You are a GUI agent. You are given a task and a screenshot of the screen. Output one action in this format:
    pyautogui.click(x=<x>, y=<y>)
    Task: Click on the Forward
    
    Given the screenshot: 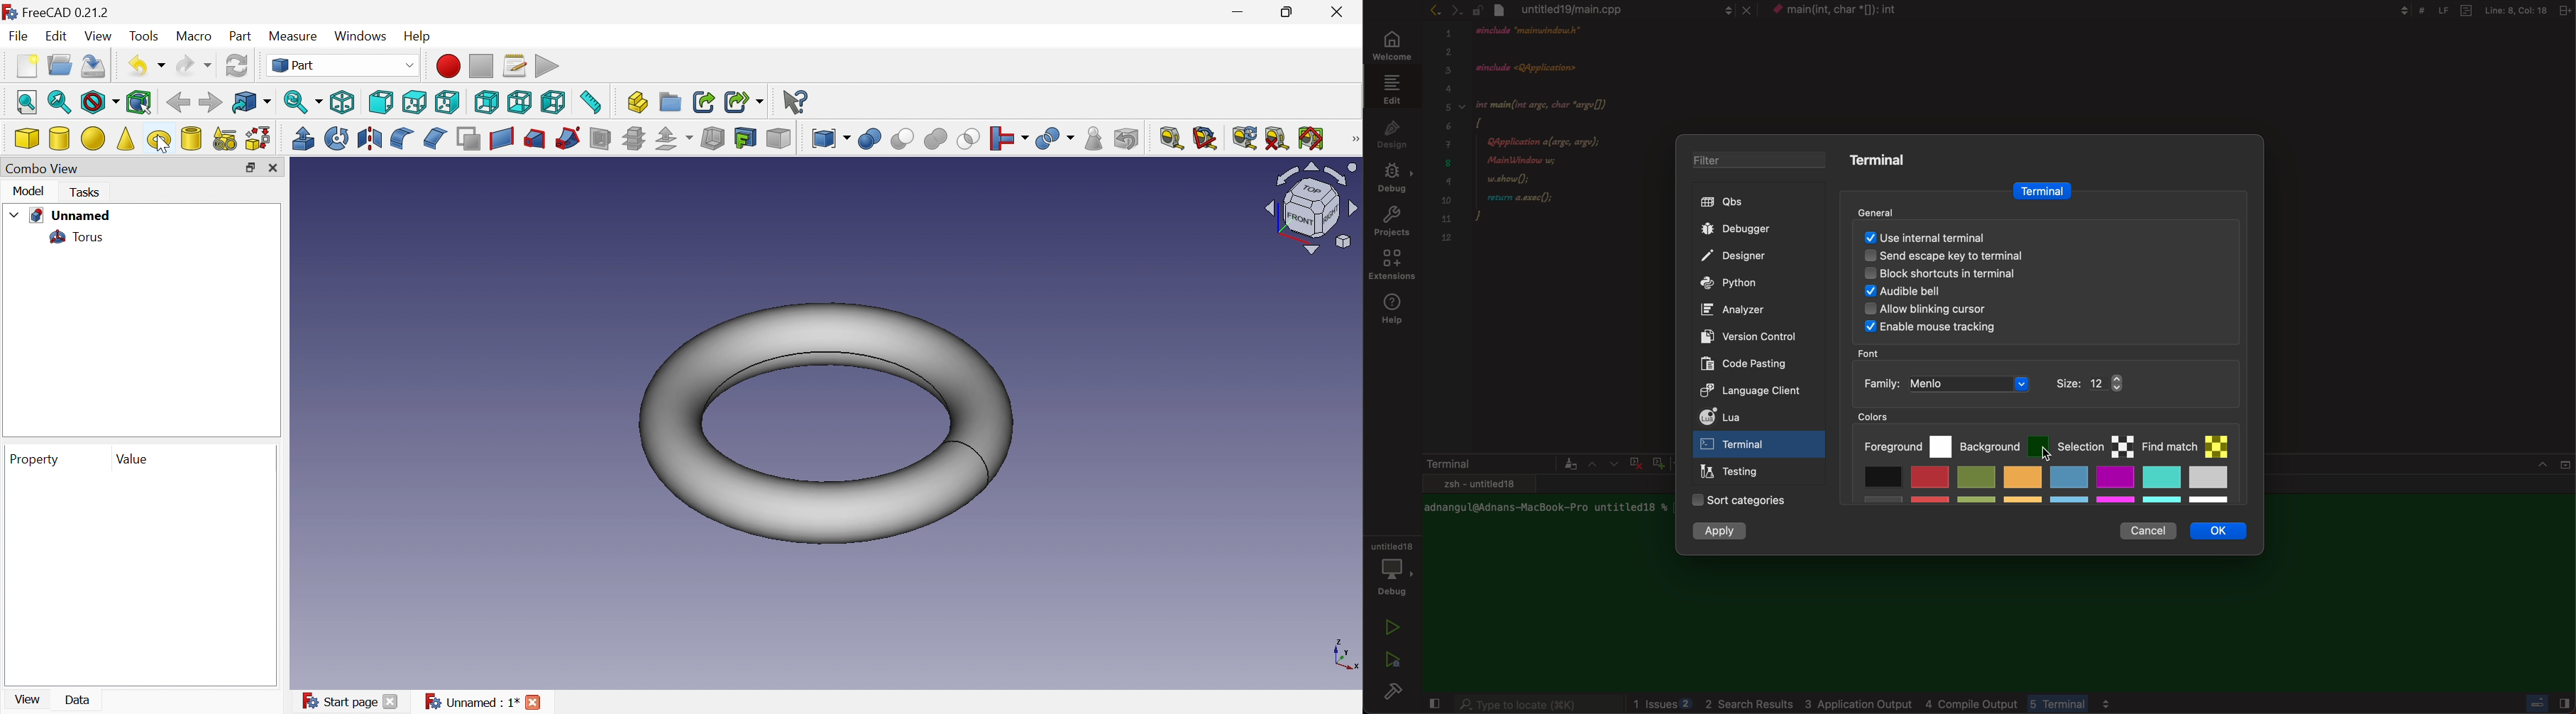 What is the action you would take?
    pyautogui.click(x=209, y=102)
    